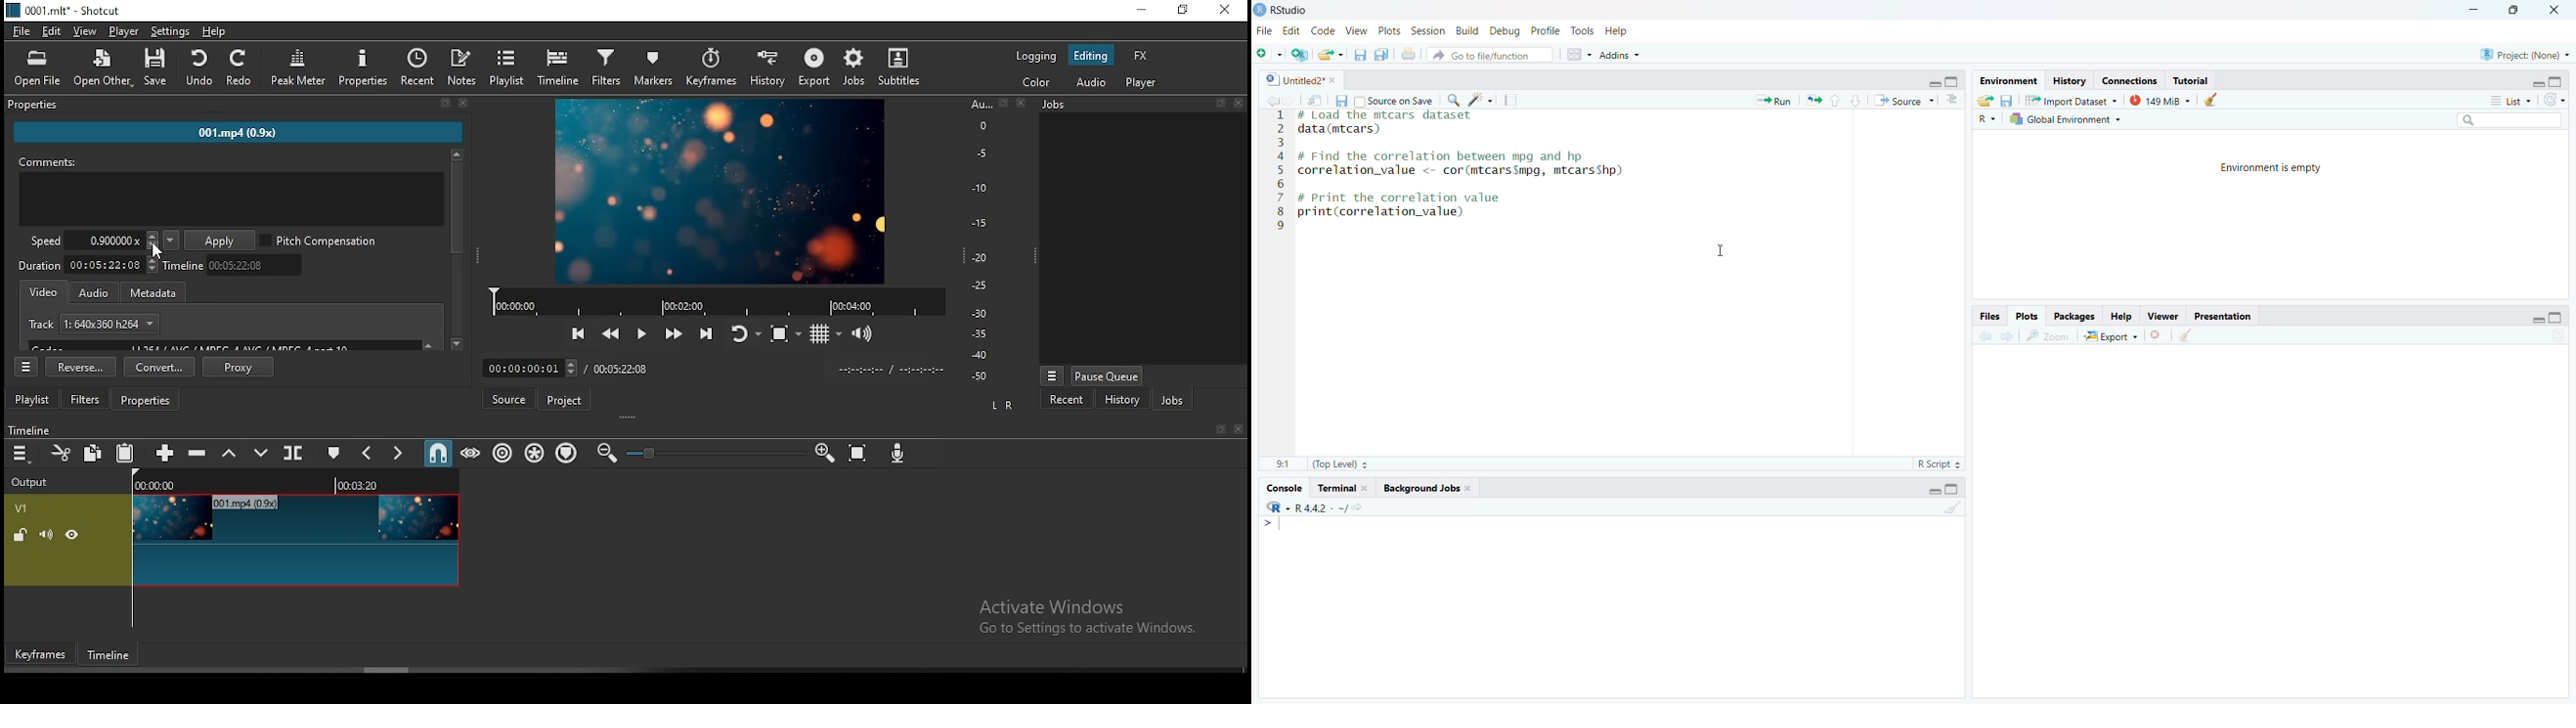  What do you see at coordinates (1989, 119) in the screenshot?
I see `R` at bounding box center [1989, 119].